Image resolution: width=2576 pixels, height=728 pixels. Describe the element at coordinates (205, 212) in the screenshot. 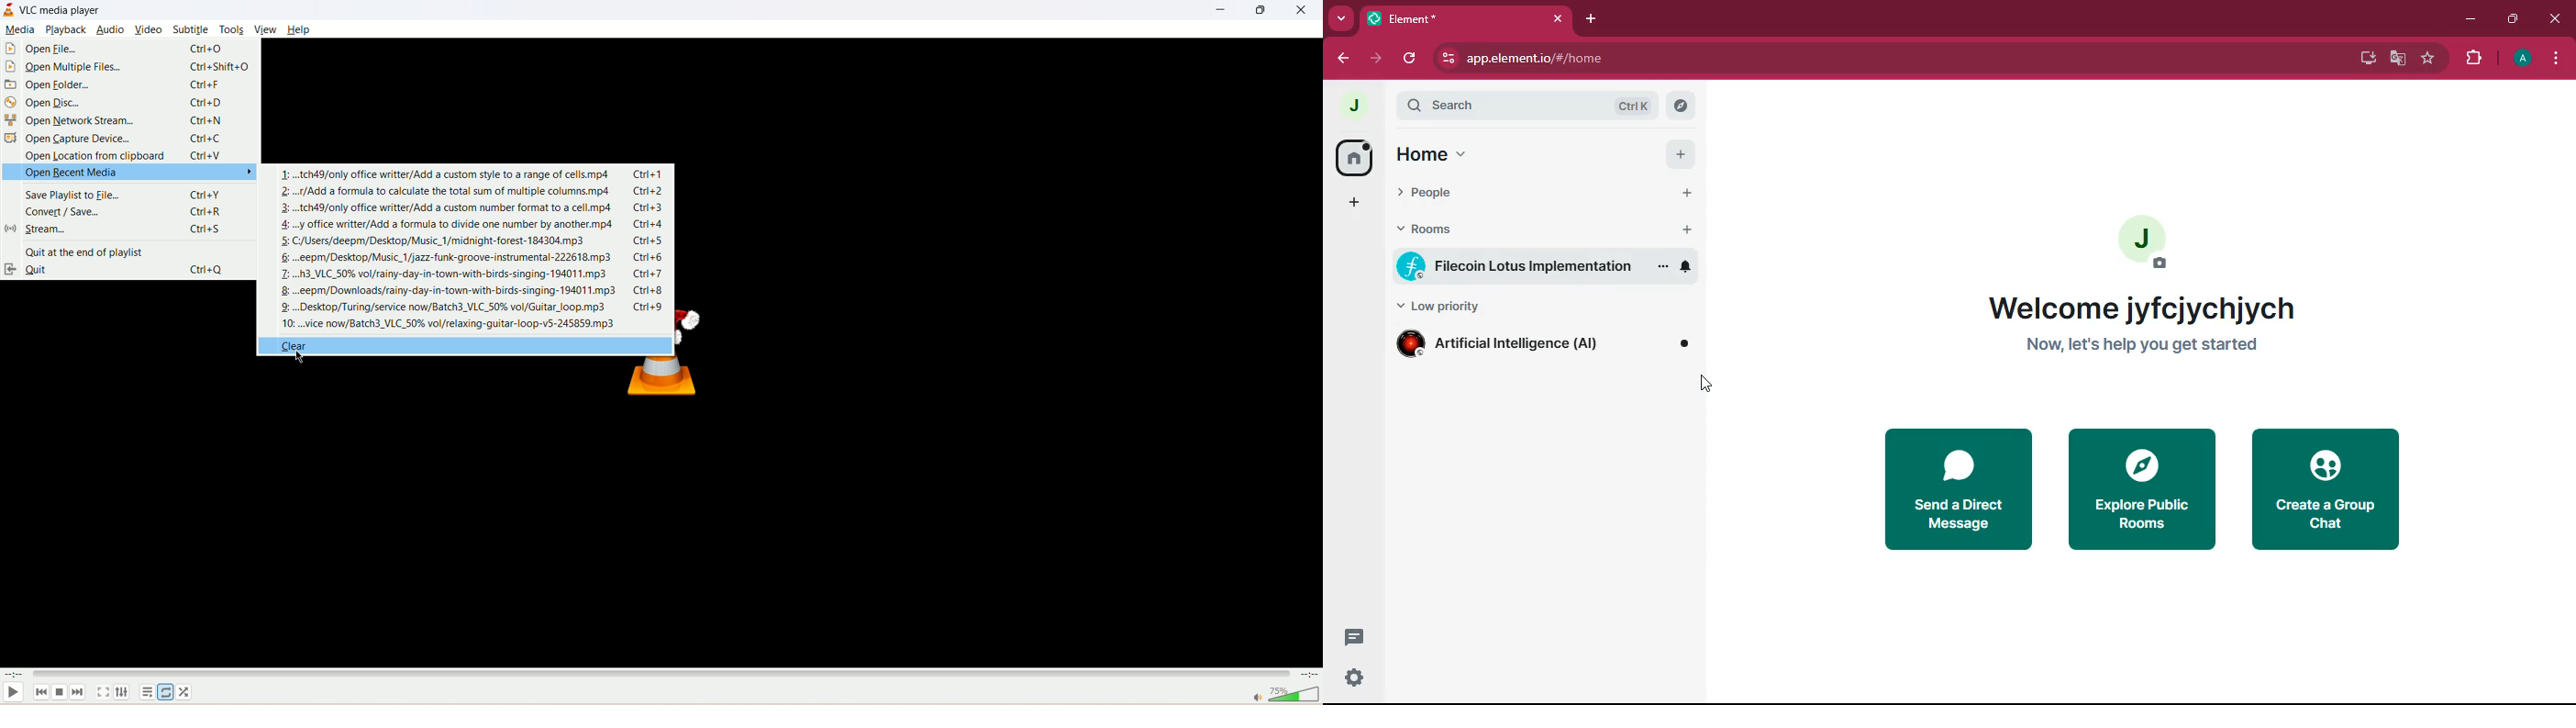

I see `ctrl+R` at that location.